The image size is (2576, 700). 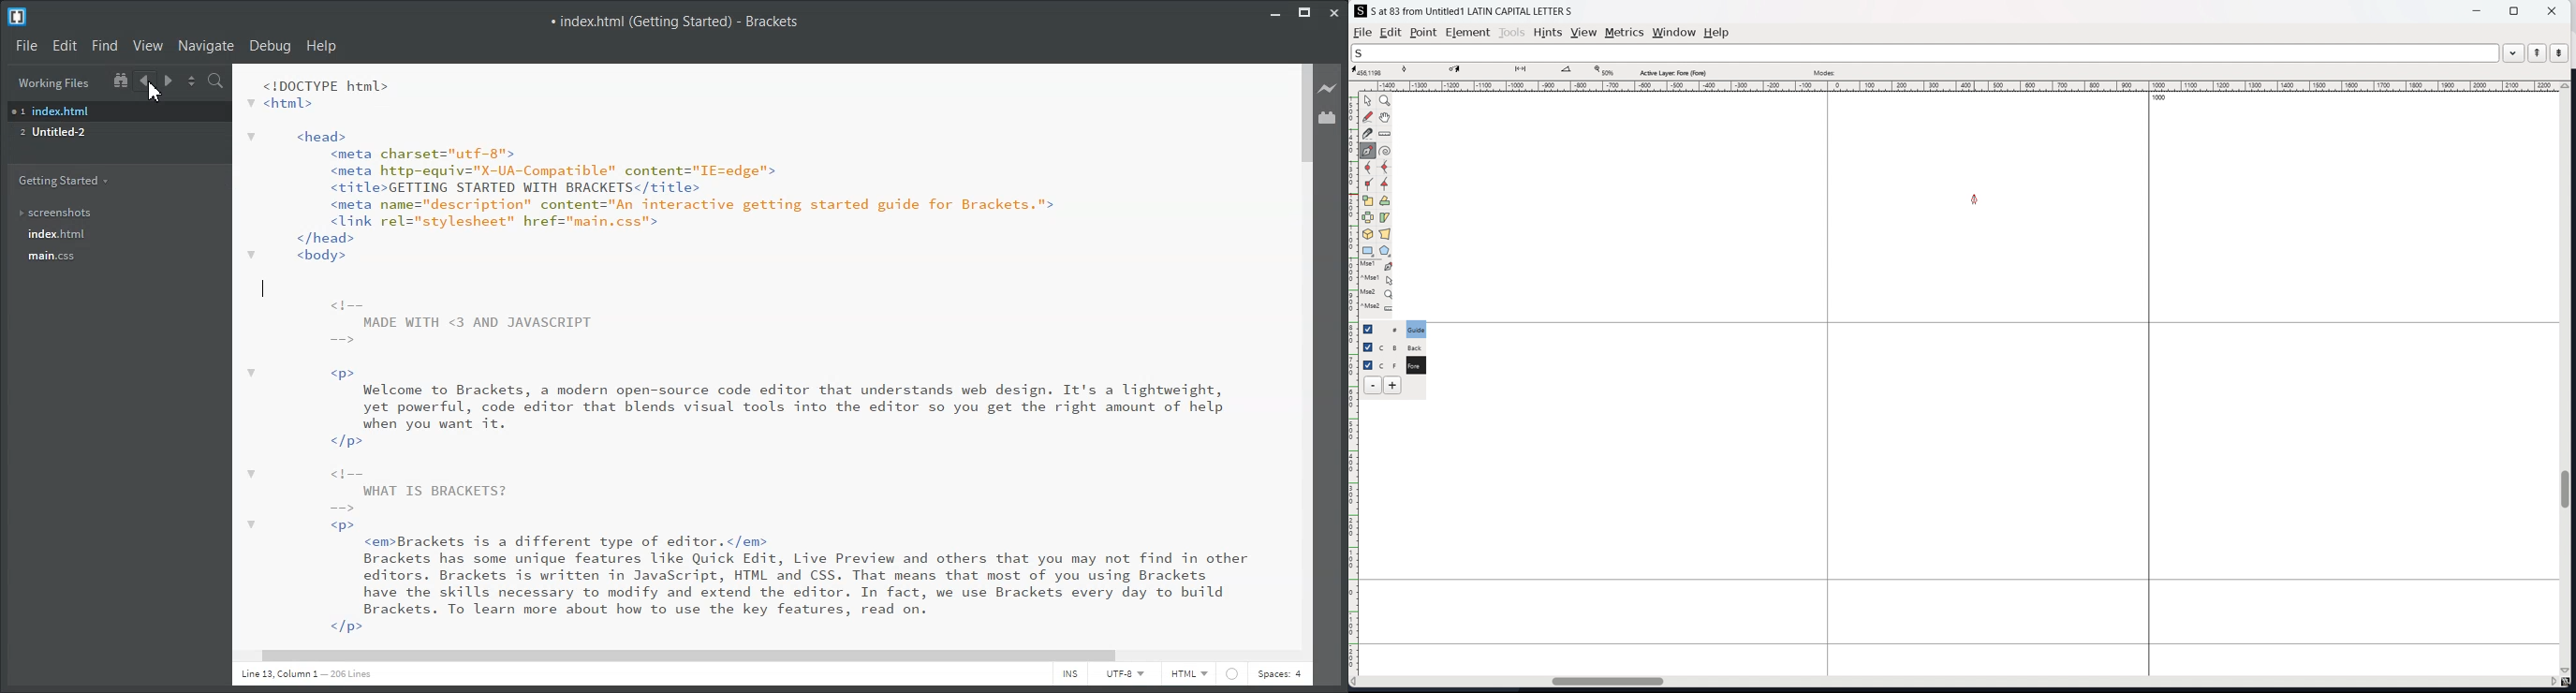 I want to click on Debug, so click(x=269, y=46).